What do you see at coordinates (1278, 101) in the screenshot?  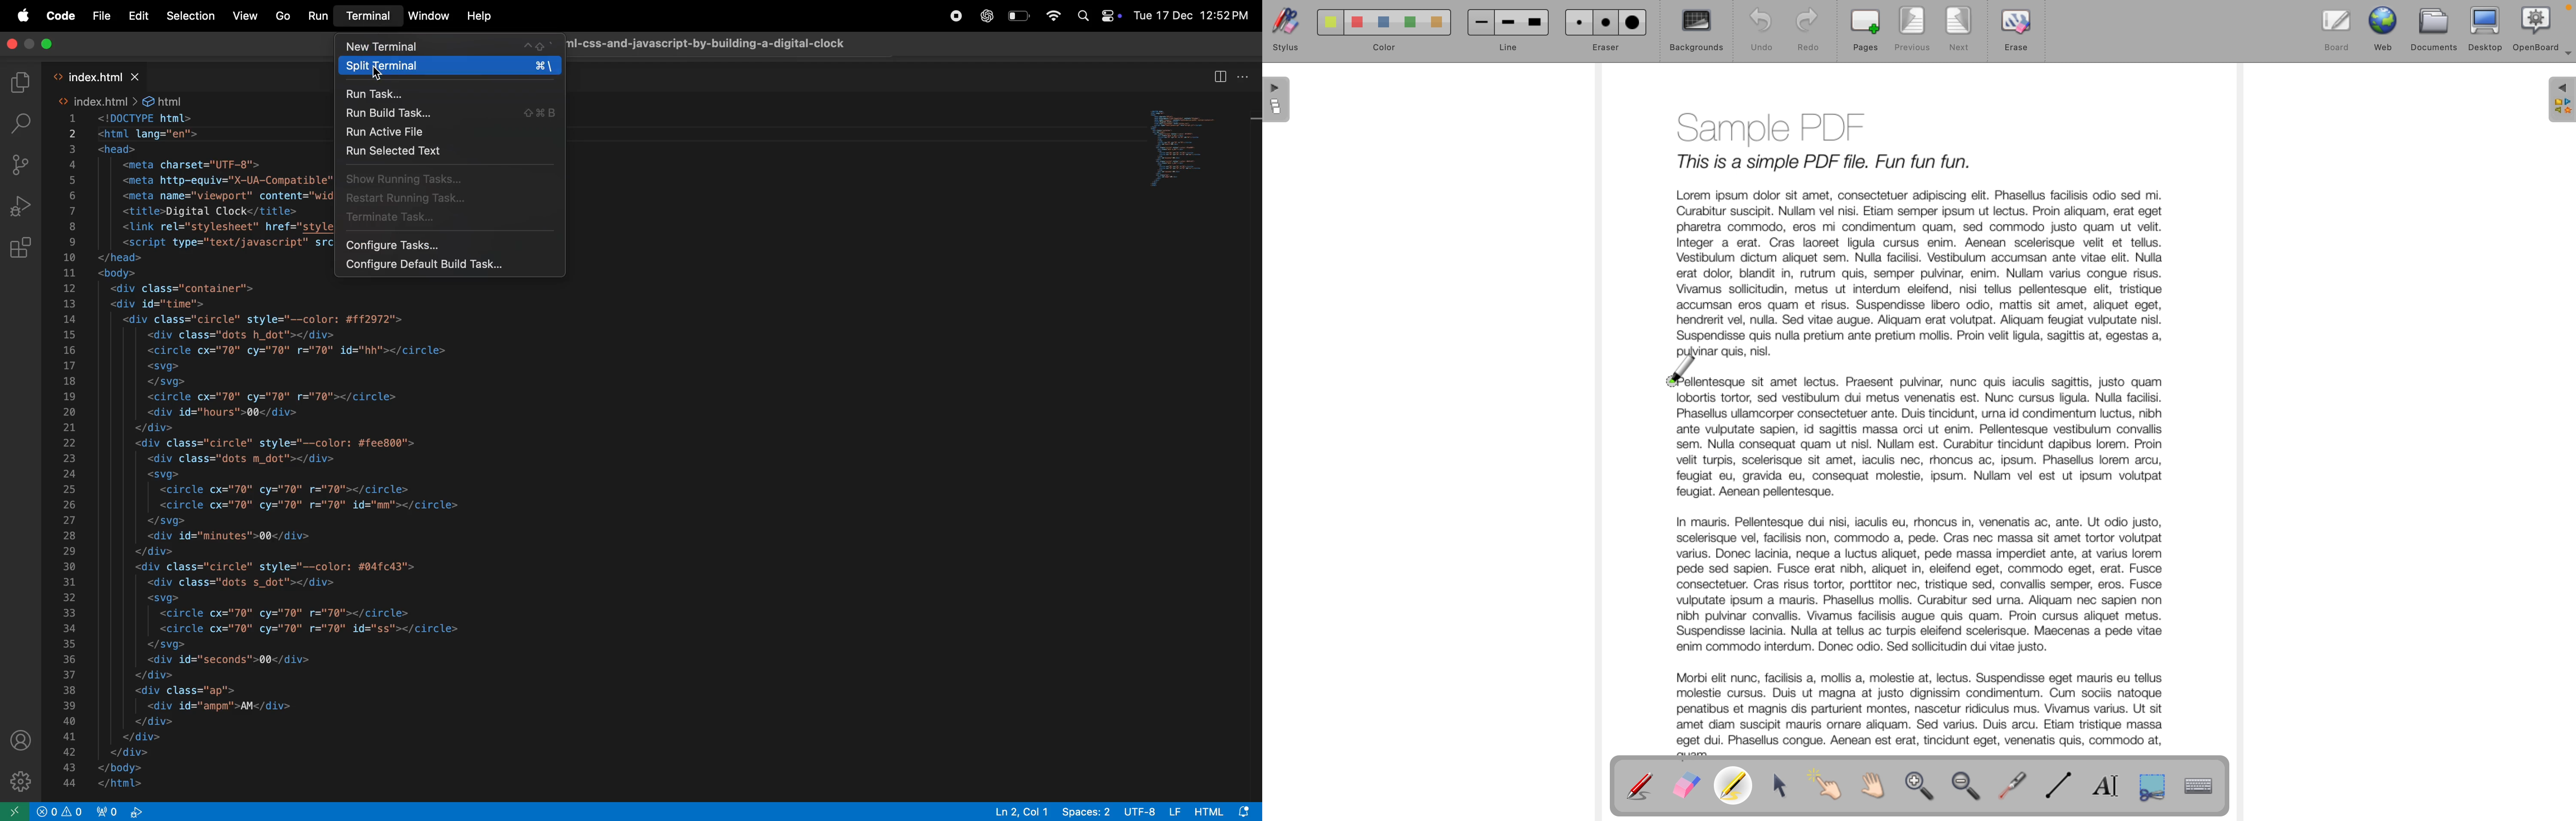 I see `pages` at bounding box center [1278, 101].